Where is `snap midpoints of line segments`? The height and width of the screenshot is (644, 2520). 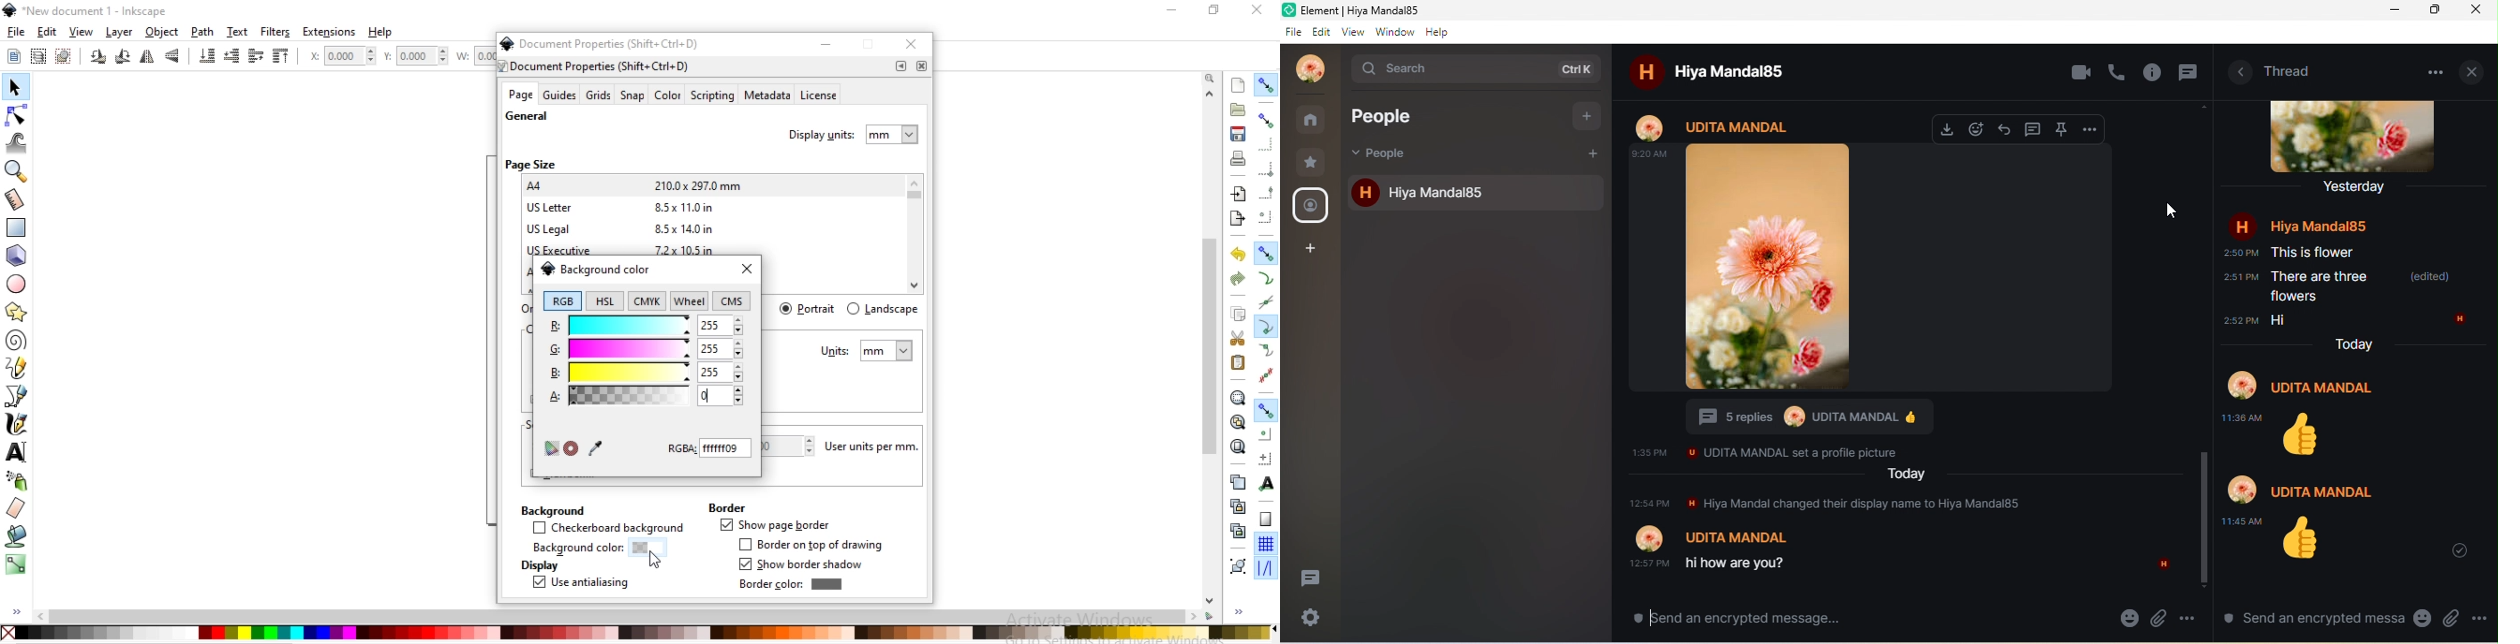
snap midpoints of line segments is located at coordinates (1264, 375).